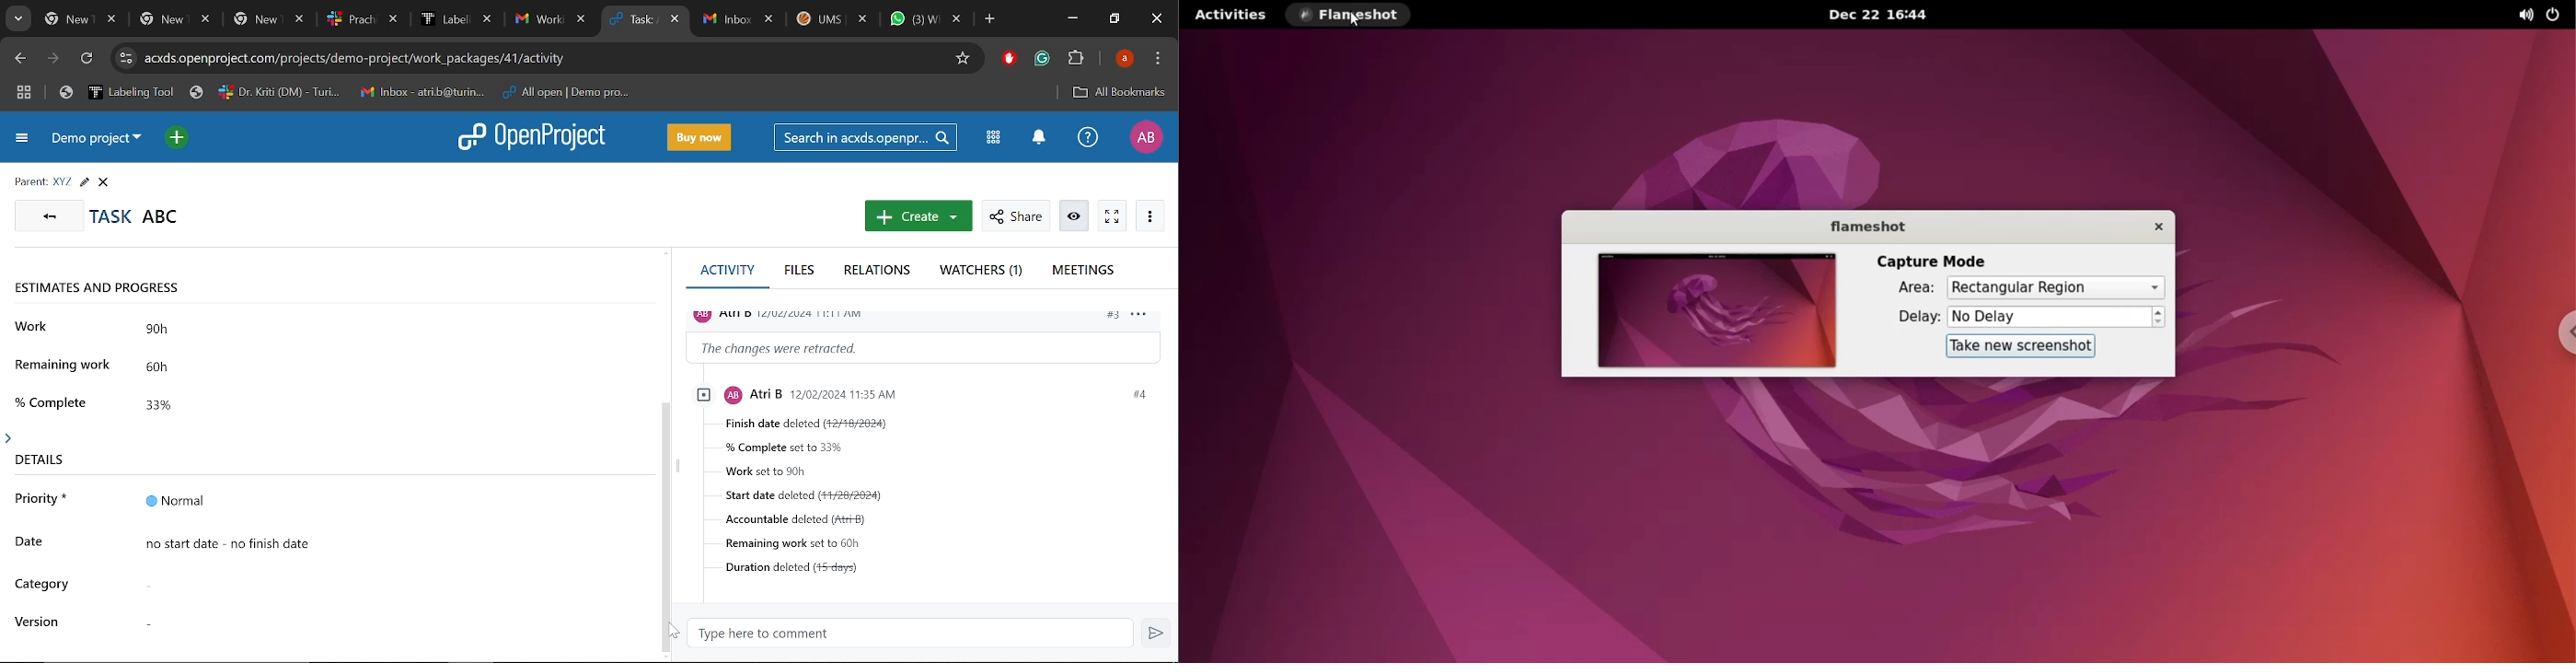 This screenshot has height=672, width=2576. I want to click on Close, so click(1156, 19).